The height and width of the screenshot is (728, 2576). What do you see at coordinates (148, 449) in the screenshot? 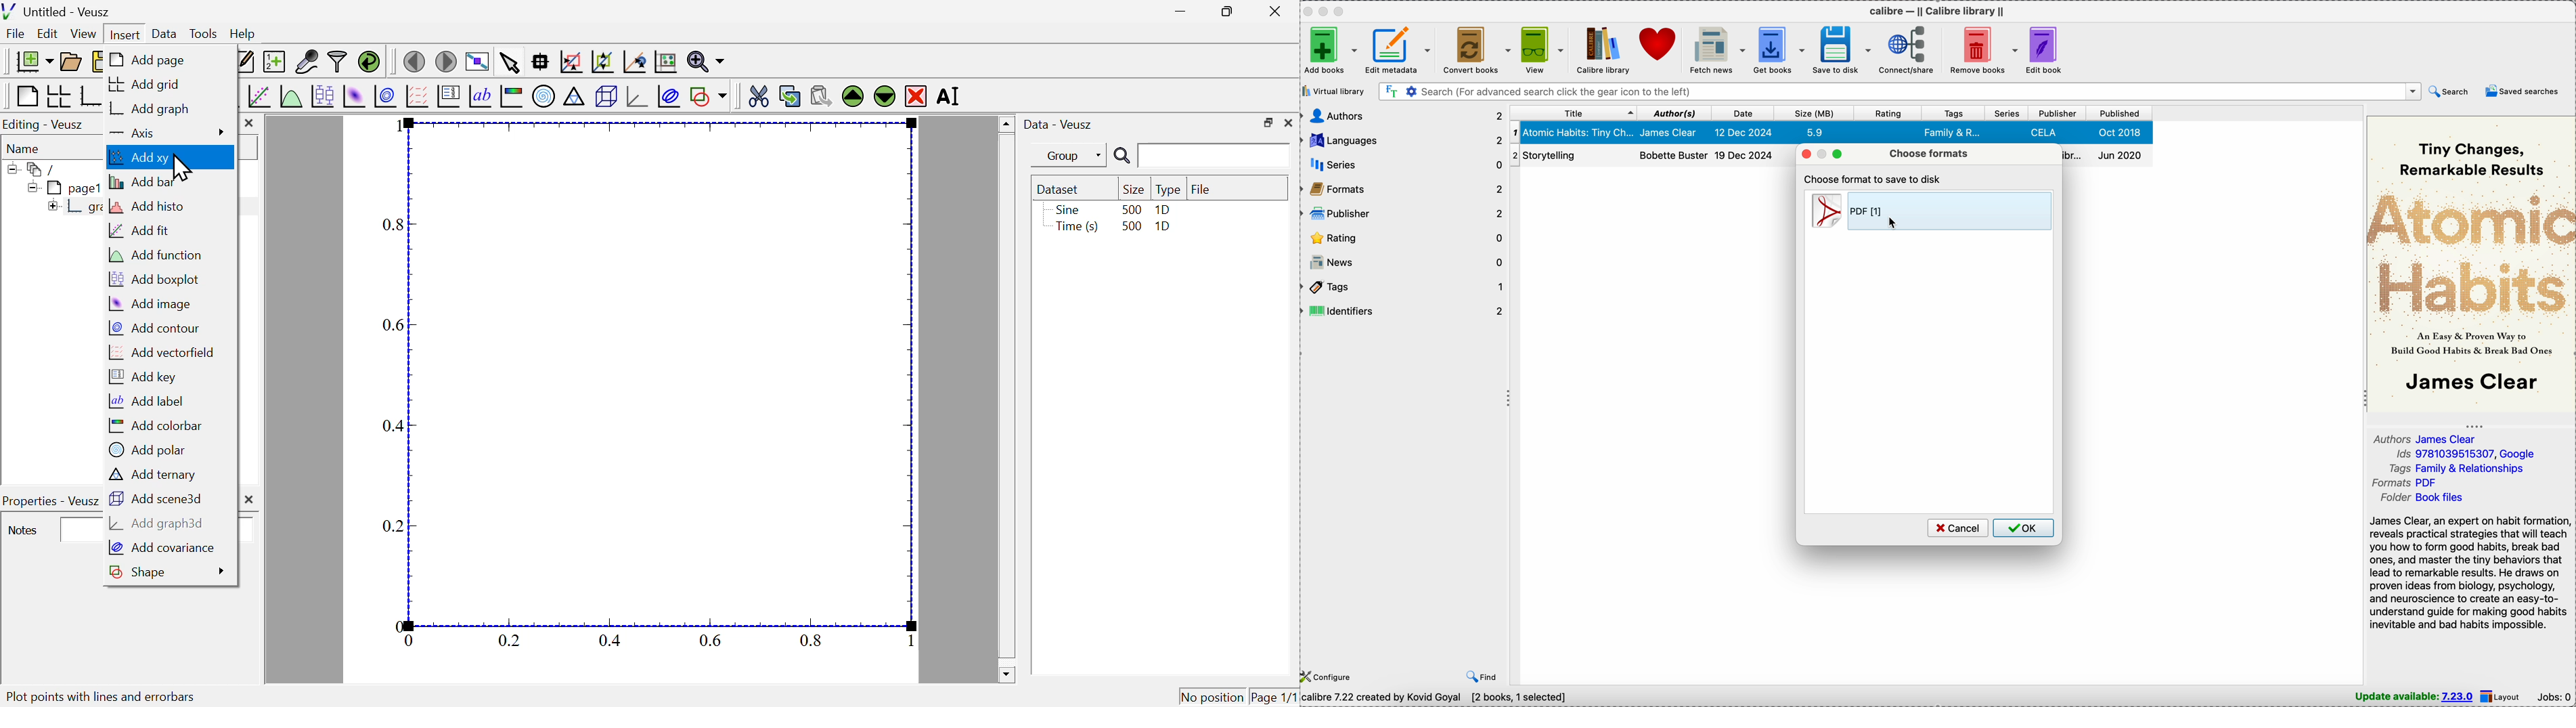
I see `Add polar` at bounding box center [148, 449].